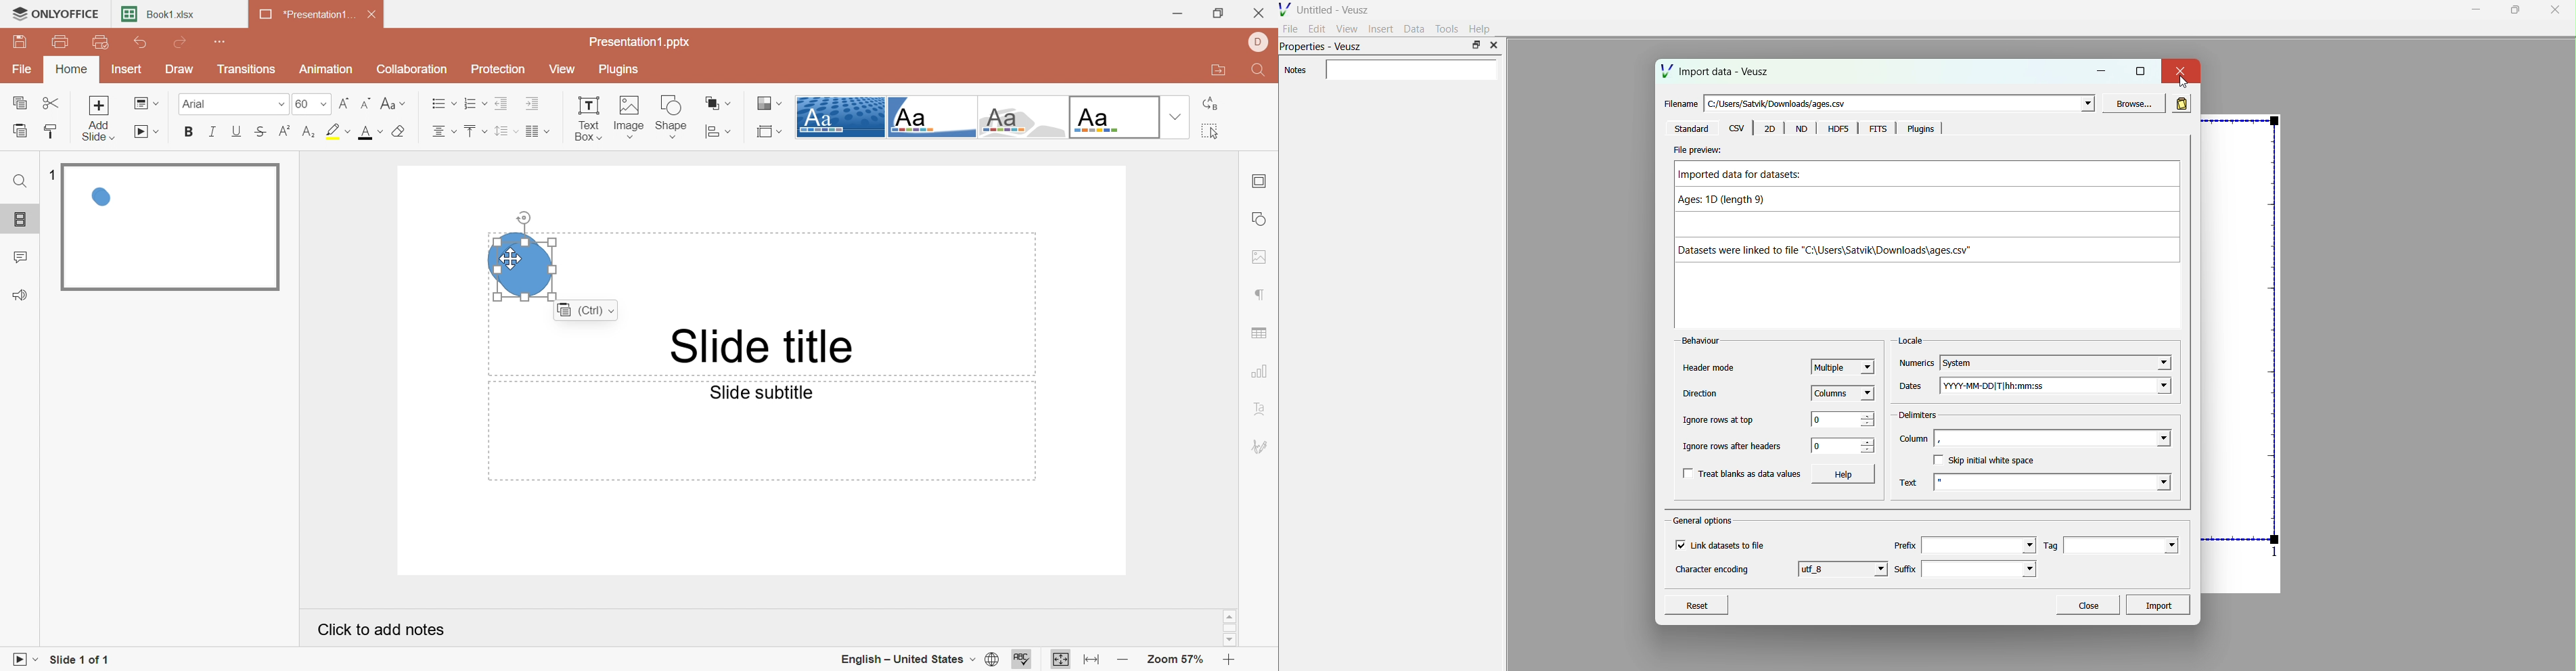  Describe the element at coordinates (1717, 71) in the screenshot. I see `Import data - Veusz` at that location.